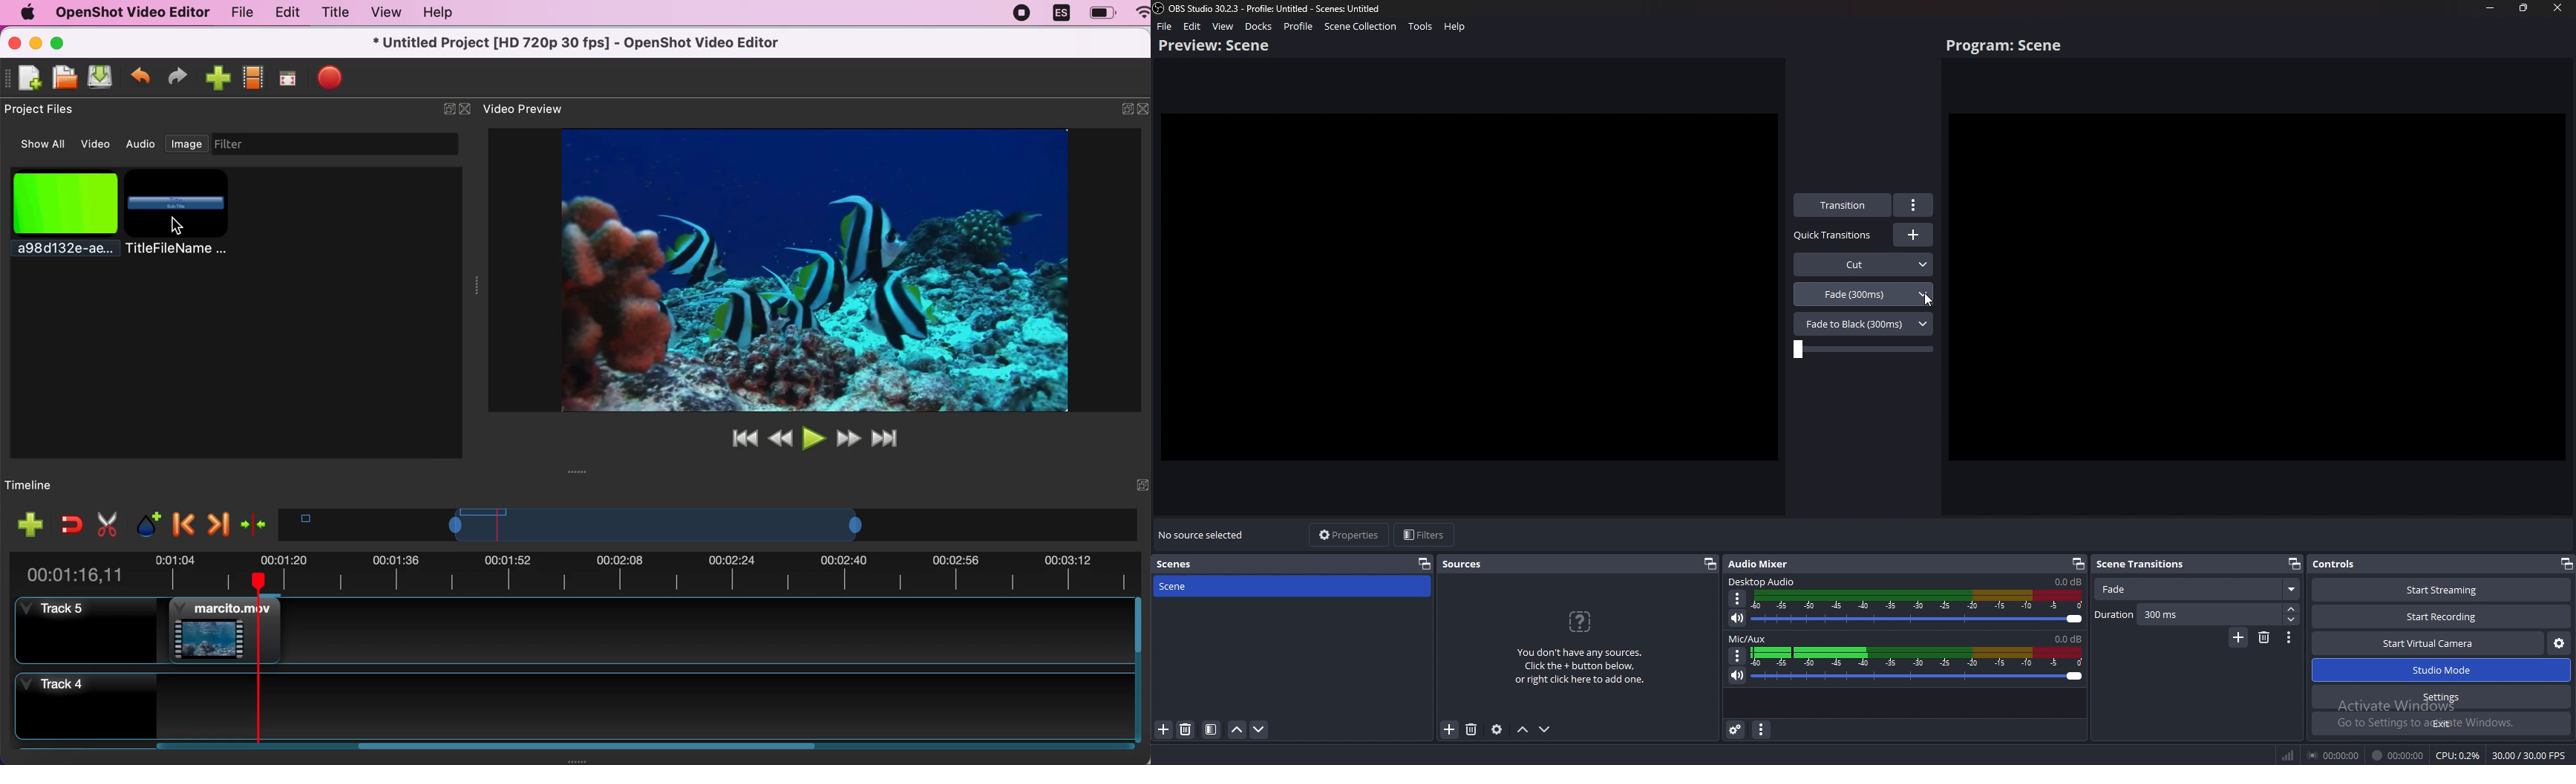  Describe the element at coordinates (1523, 730) in the screenshot. I see `Move sources up` at that location.